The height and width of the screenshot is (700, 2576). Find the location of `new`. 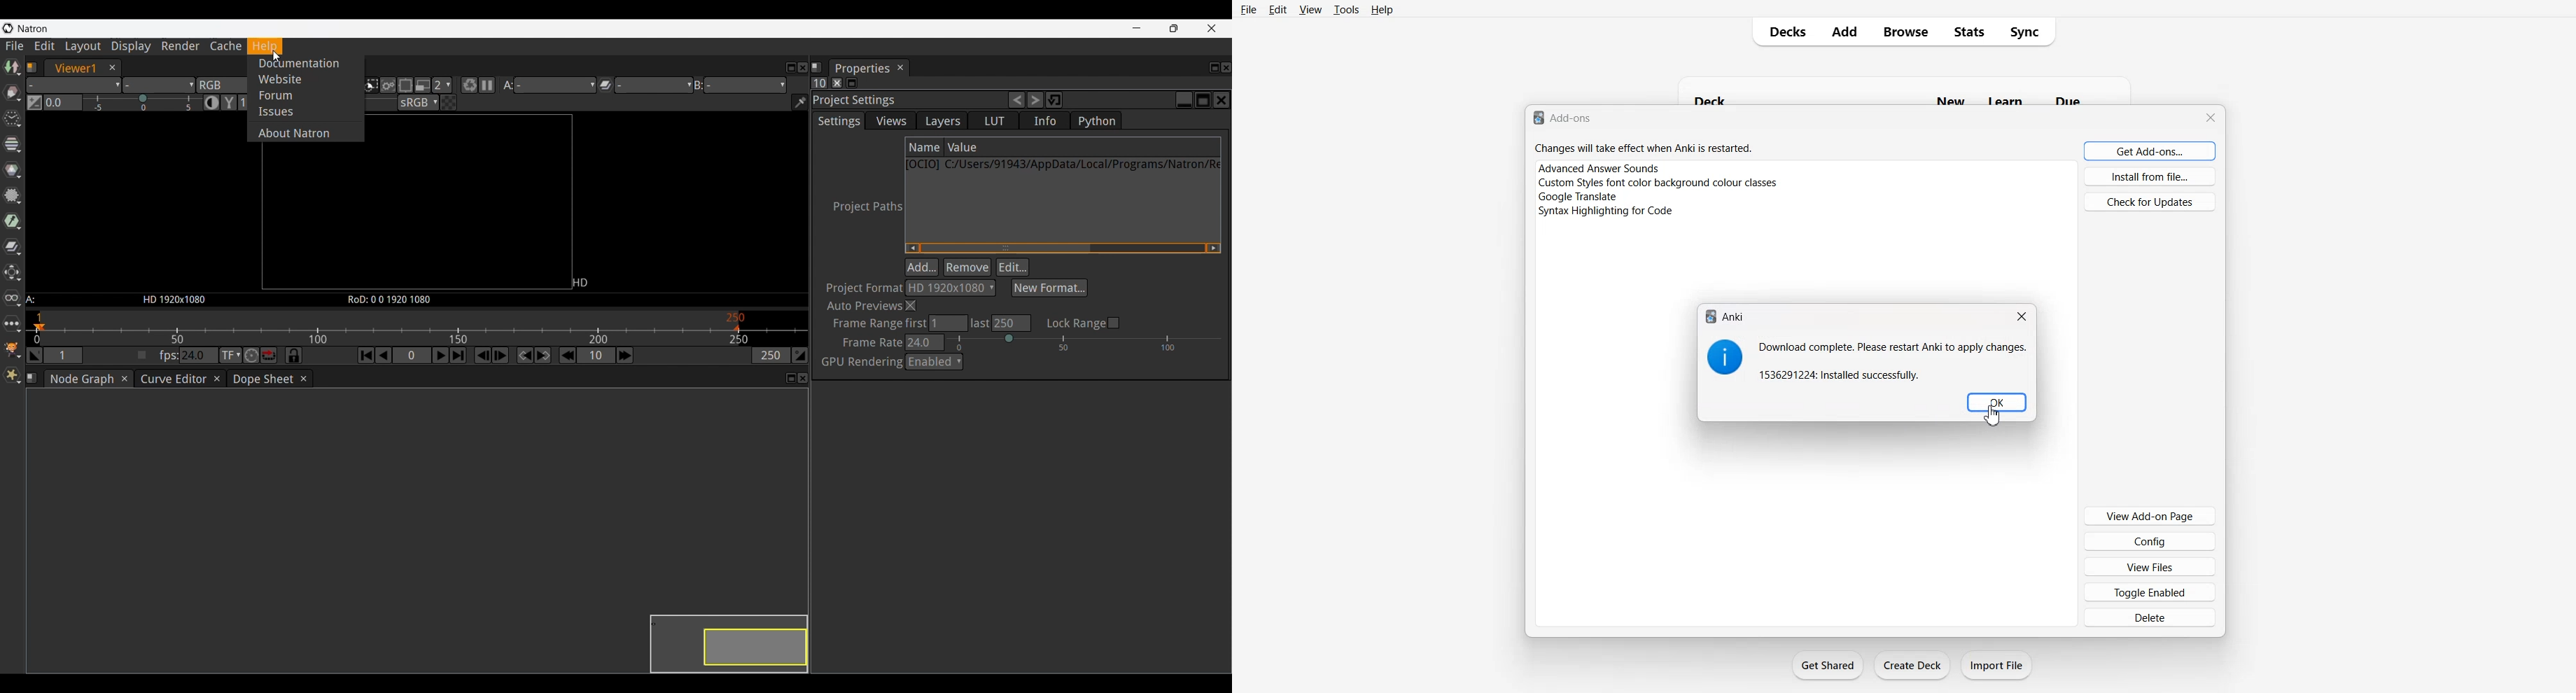

new is located at coordinates (1949, 100).